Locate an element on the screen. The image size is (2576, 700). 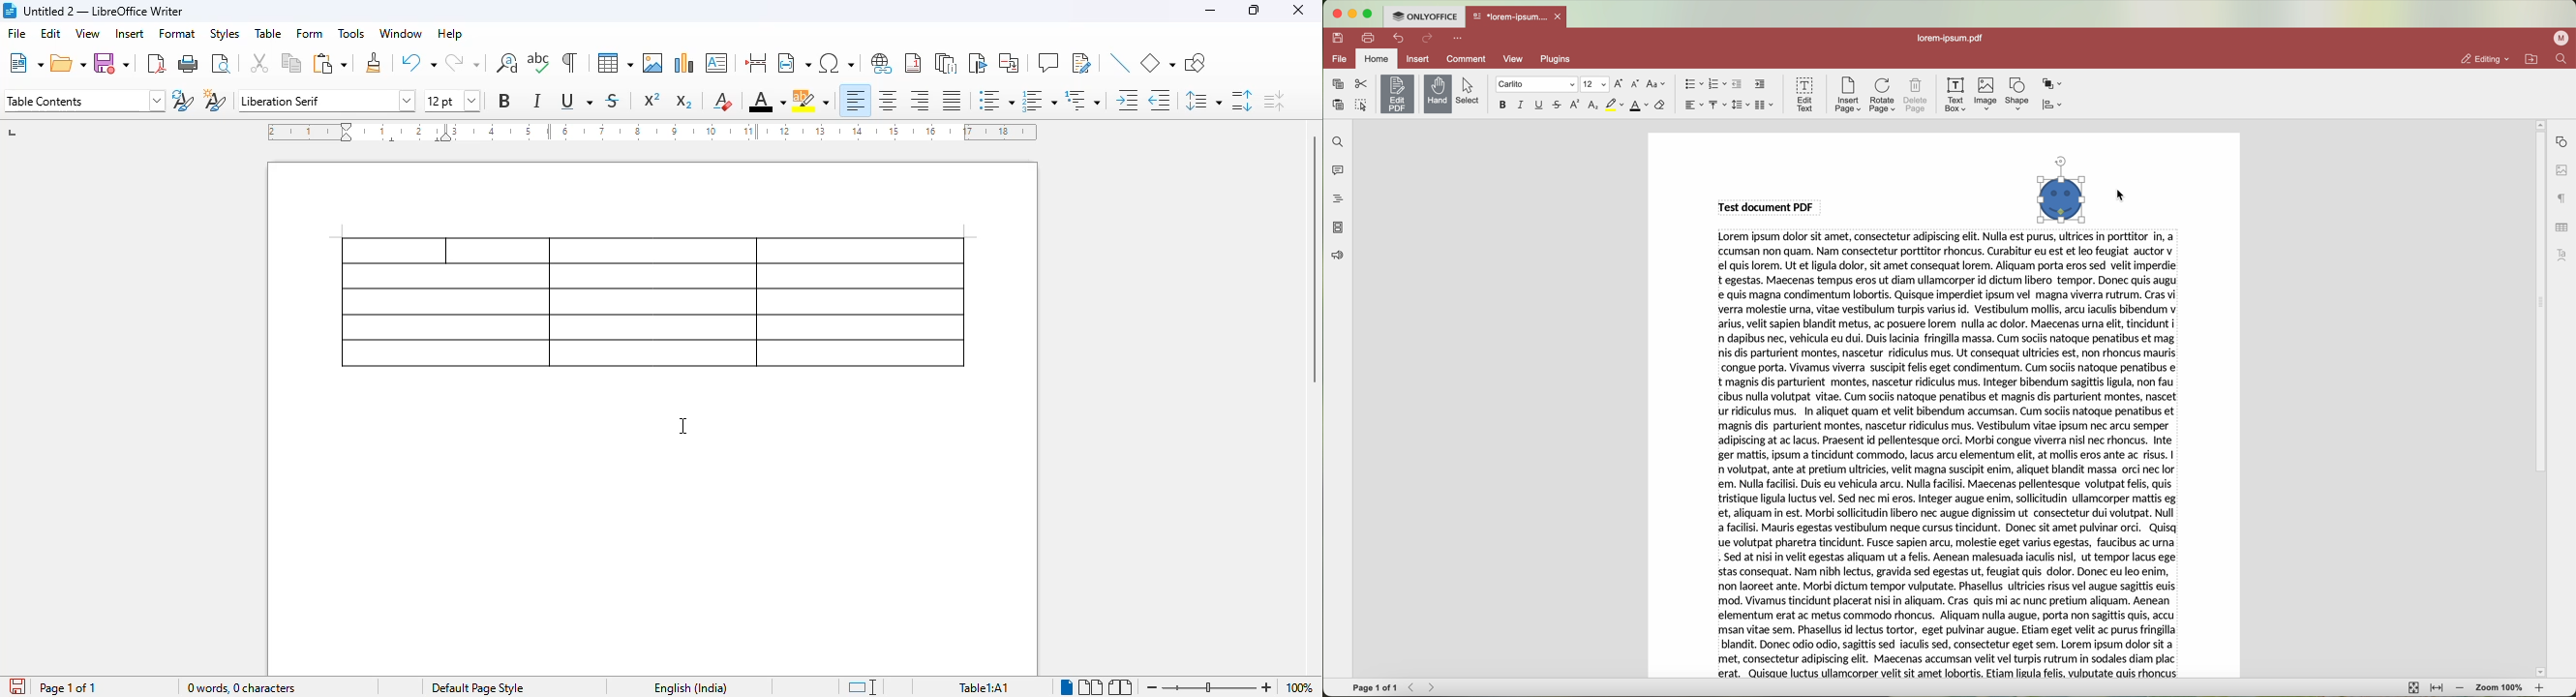
hand is located at coordinates (1437, 94).